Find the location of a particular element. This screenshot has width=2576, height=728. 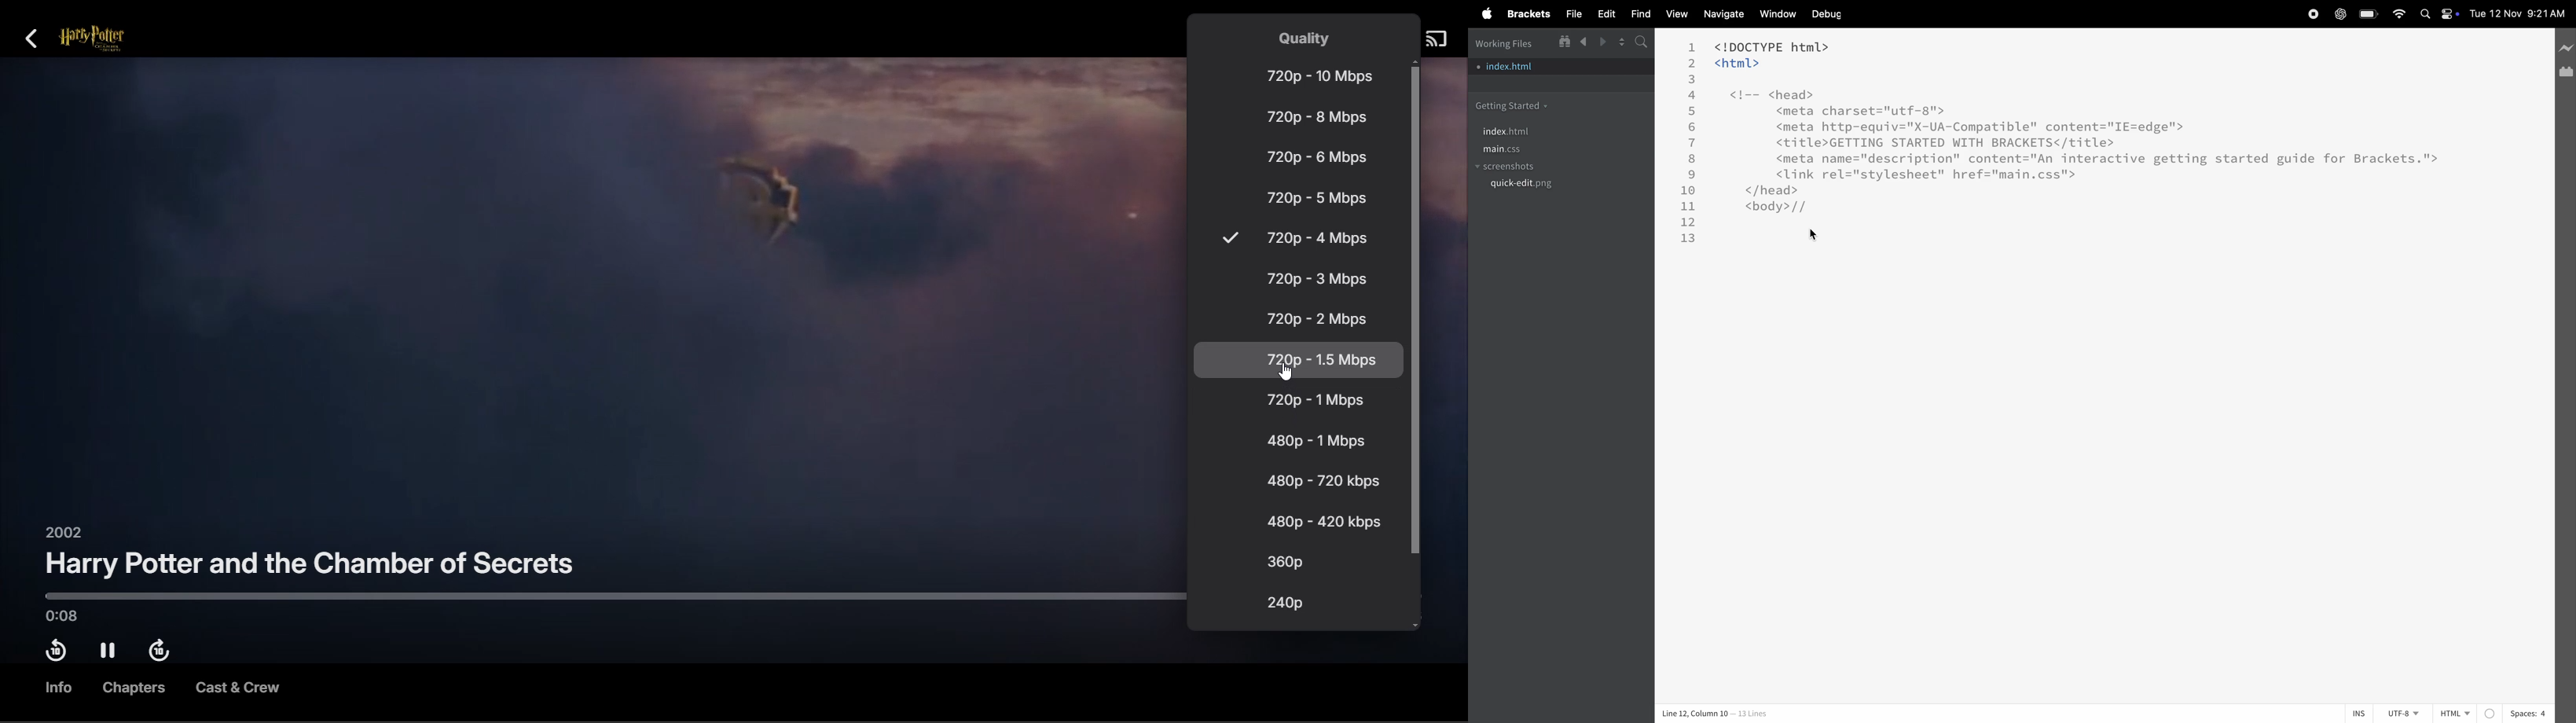

view is located at coordinates (1674, 14).